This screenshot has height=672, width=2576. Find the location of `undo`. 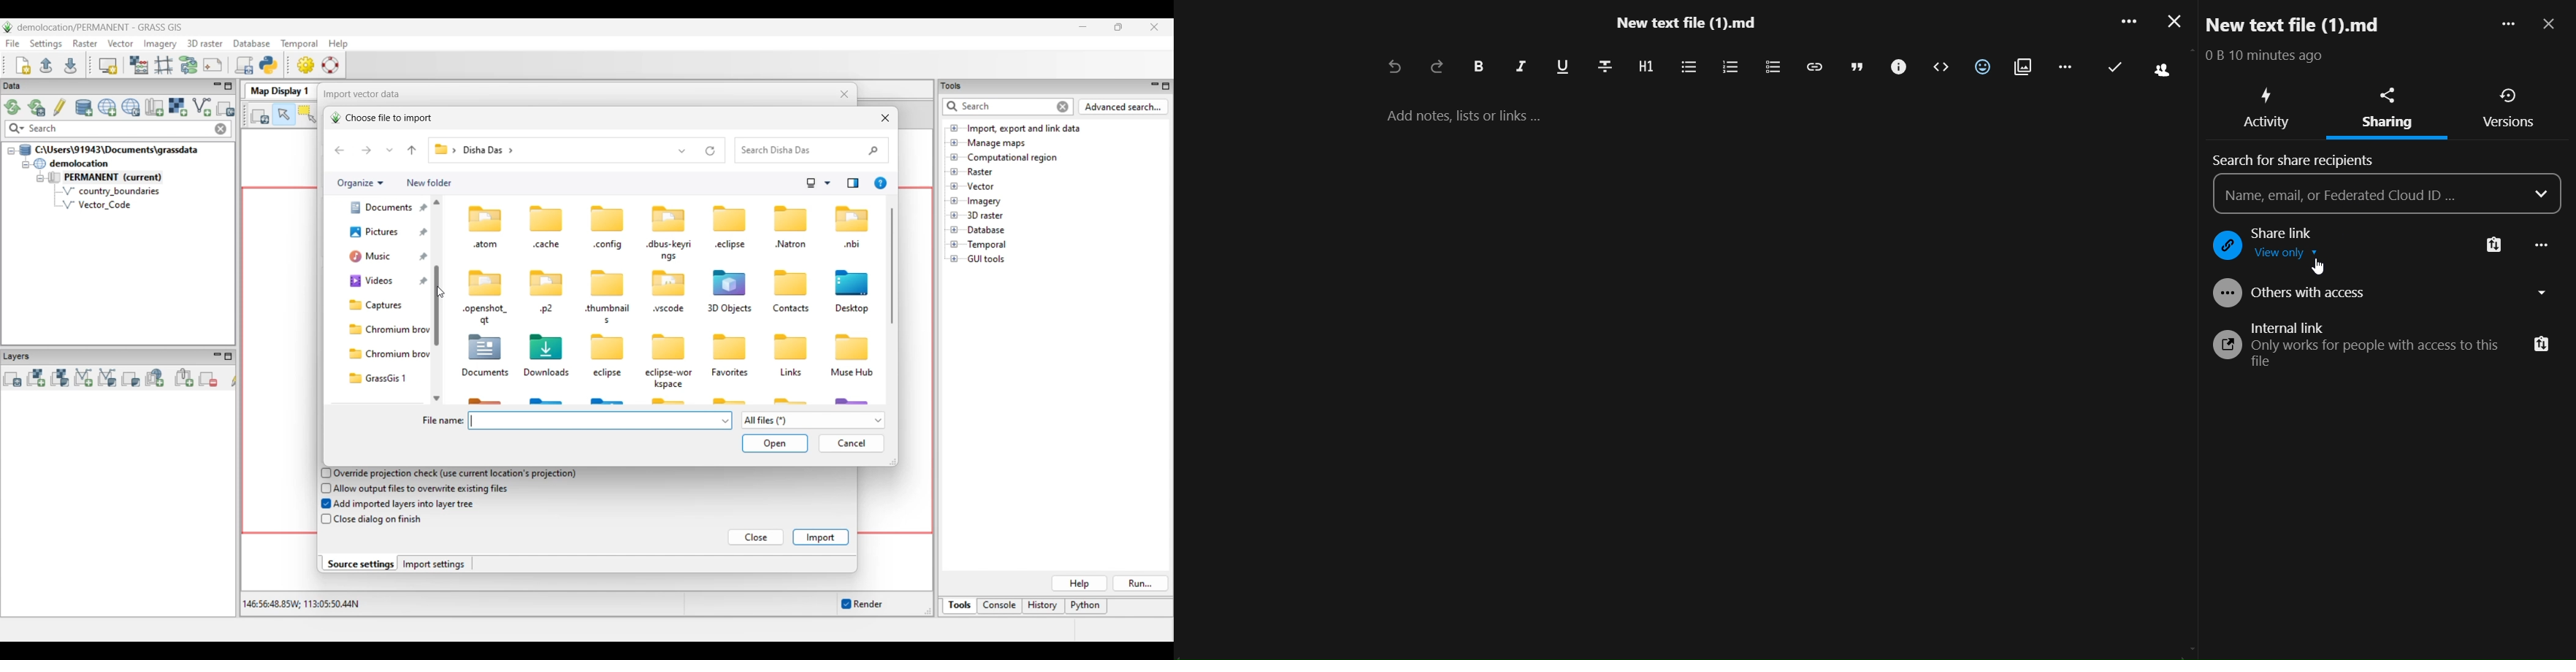

undo is located at coordinates (1391, 69).